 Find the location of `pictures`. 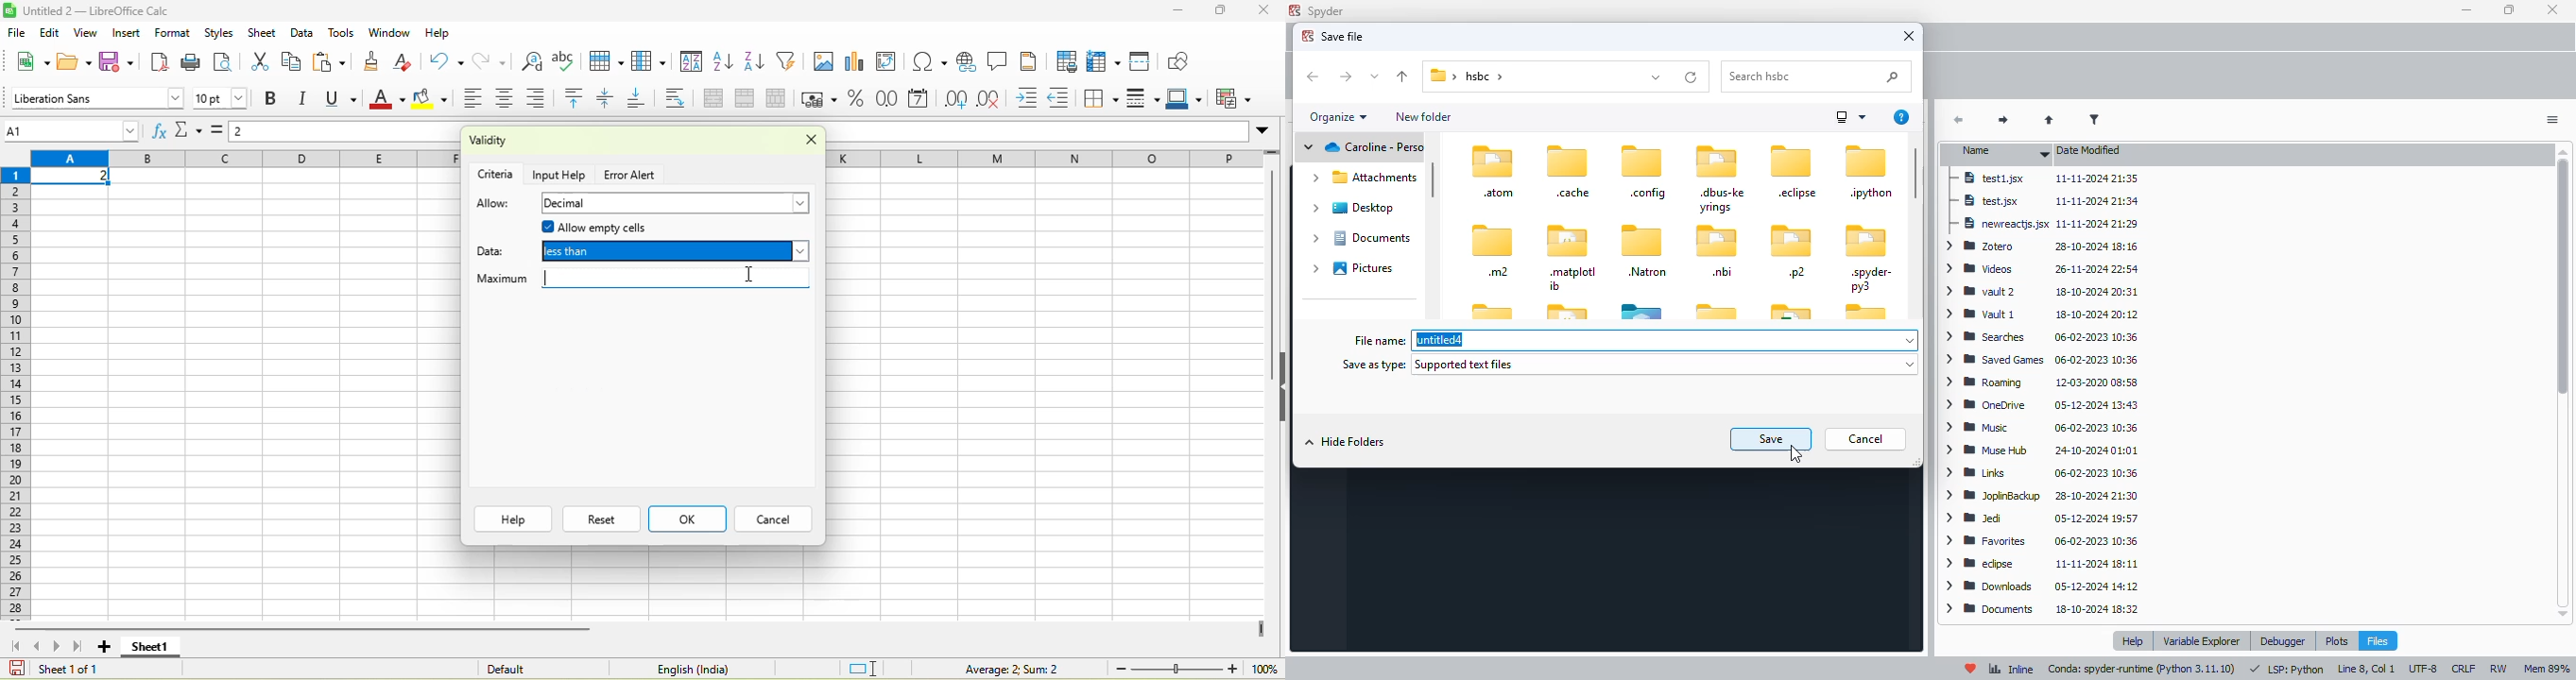

pictures is located at coordinates (1362, 269).